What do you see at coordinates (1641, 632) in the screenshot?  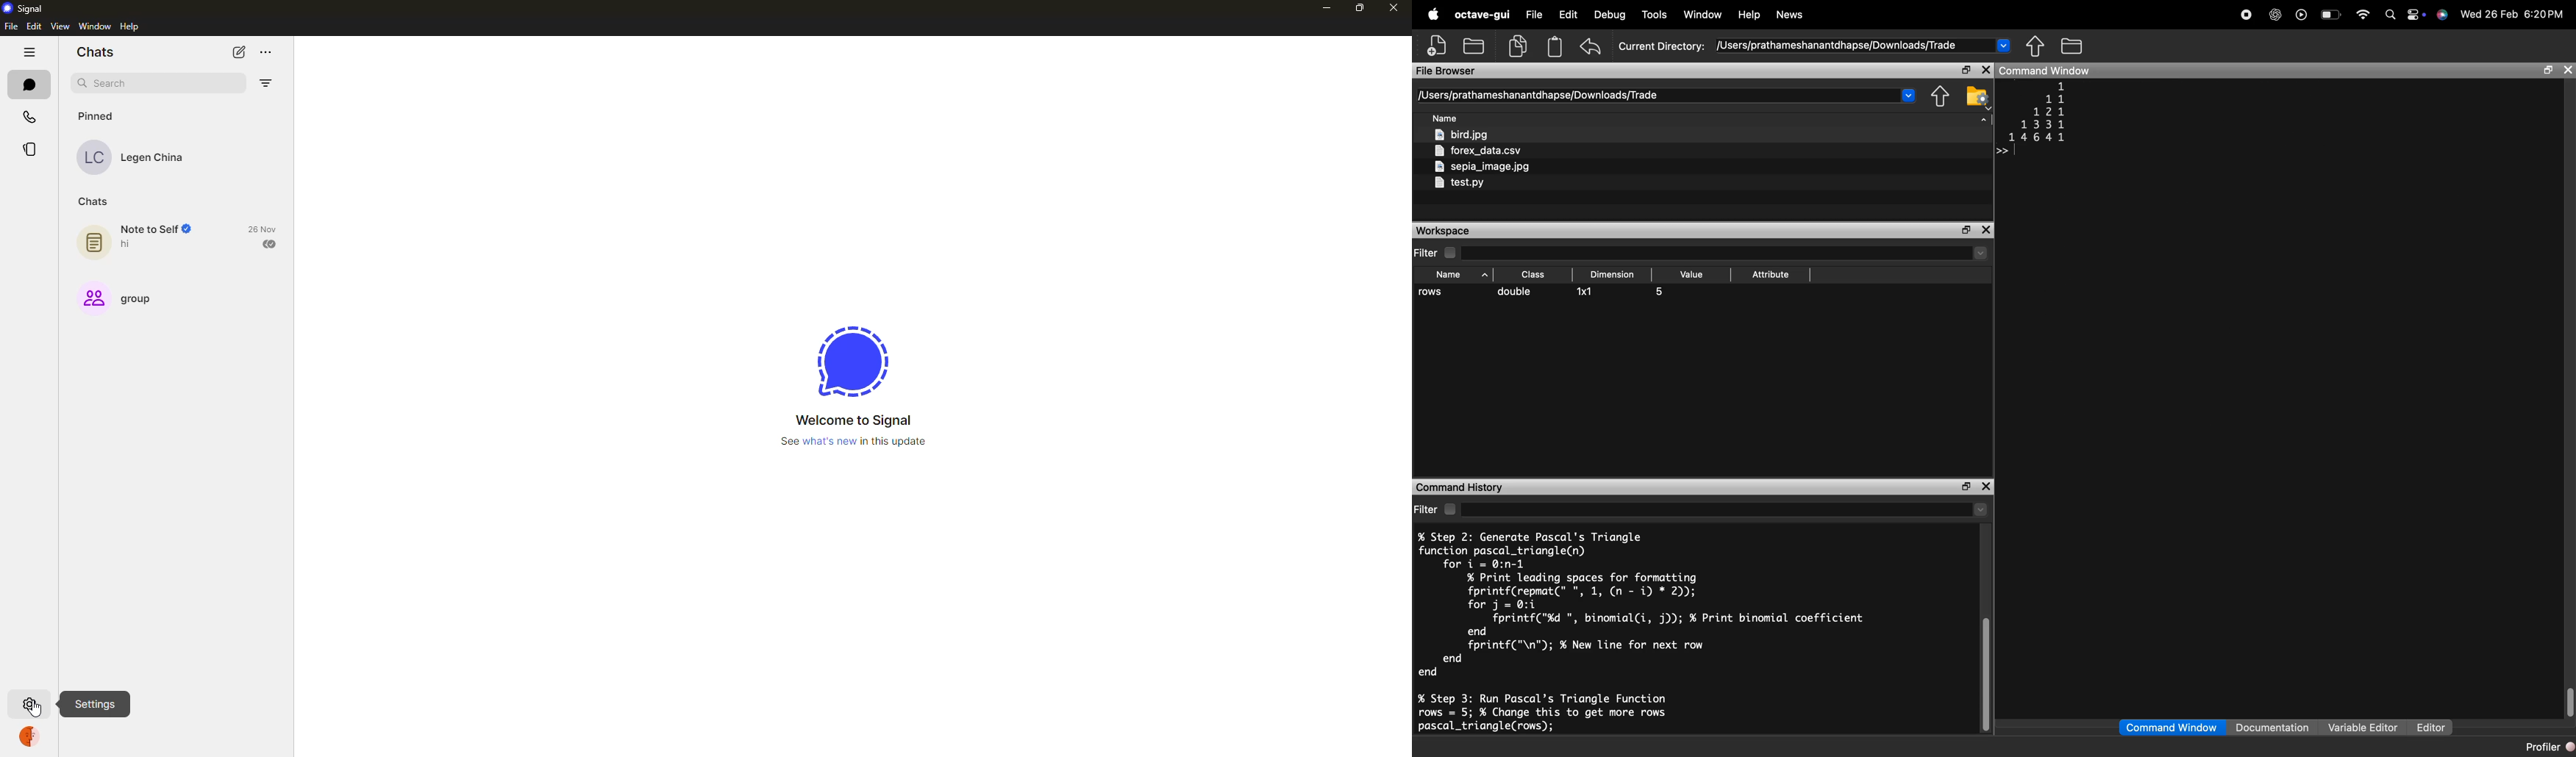 I see `% Step 2: Generate Pascal's Triangle
function pascal_triangle(n)
for i = 0:n-1
% Print leading spaces for formatting
fprintf(repmat(" ", 1, (n - i) * 2));
for j = 0:i
fprintf("%d ", binomial(i, j)); % Print binomial coefficient
end
fprintf("\n"); % New line for next row
end
end
% Step 3: Run Pascal’s Triangle Function
rows = 5; % Change this to get more rows
pascal_triangle(rows);` at bounding box center [1641, 632].